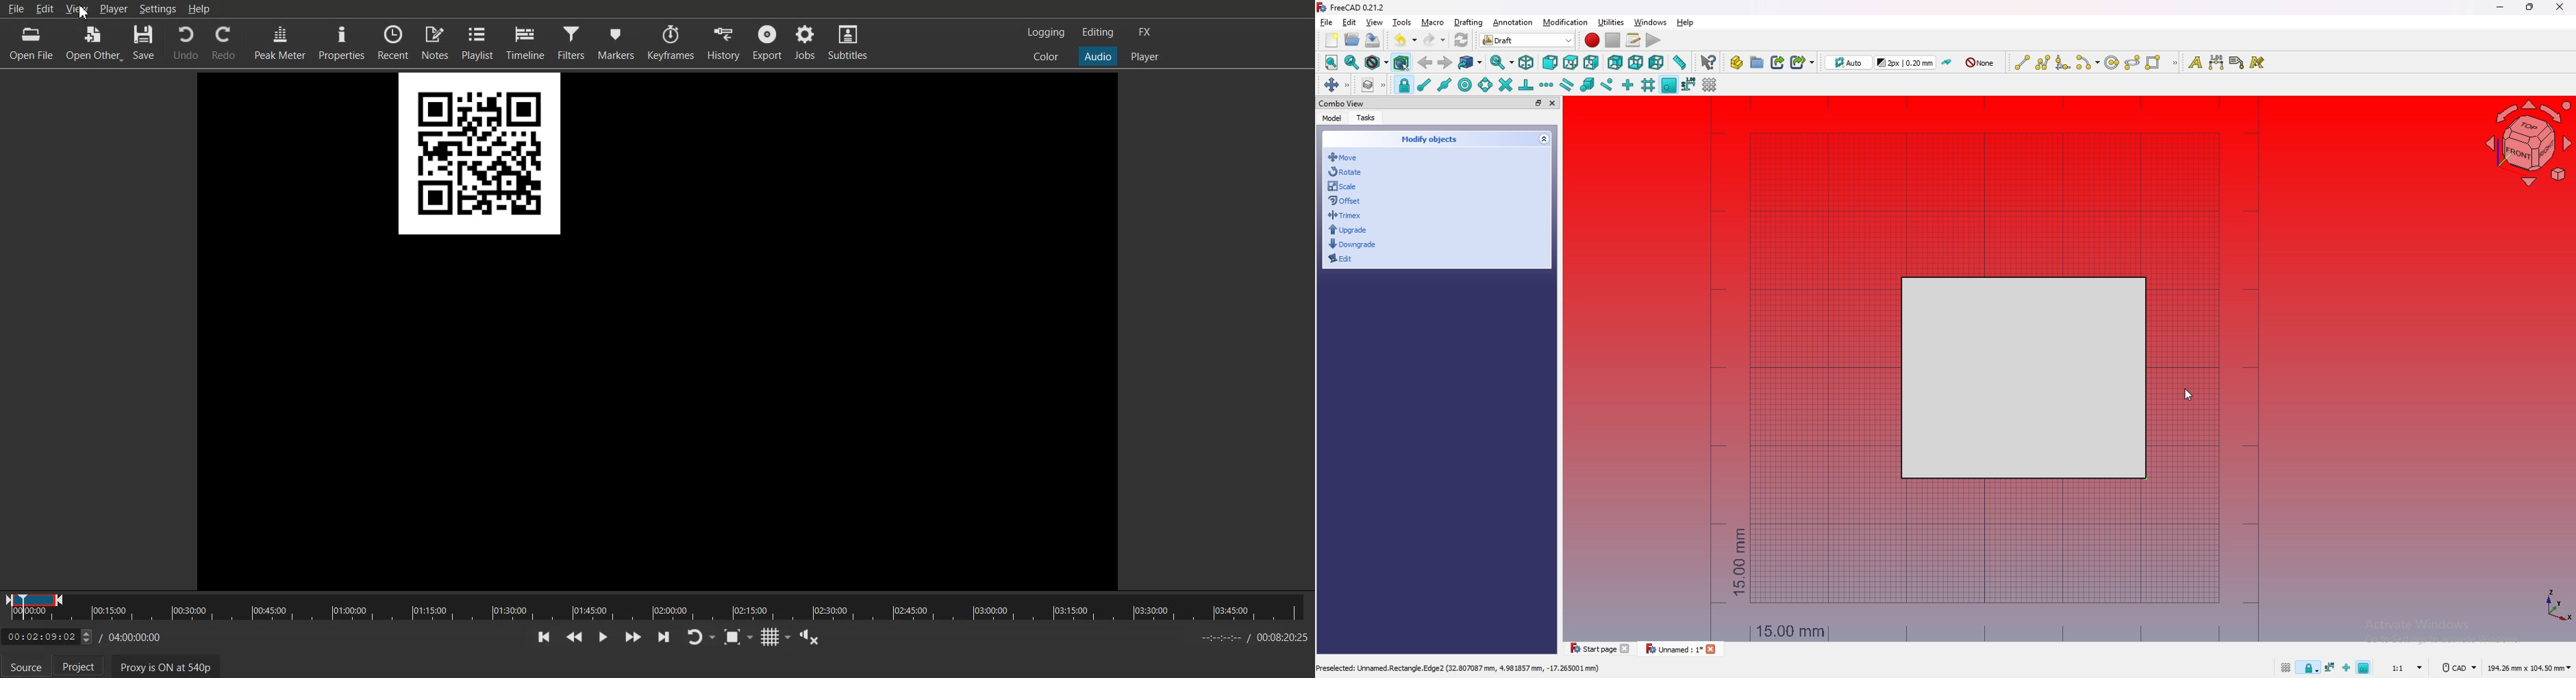 Image resolution: width=2576 pixels, height=700 pixels. What do you see at coordinates (1948, 62) in the screenshot?
I see `toggle construction mode` at bounding box center [1948, 62].